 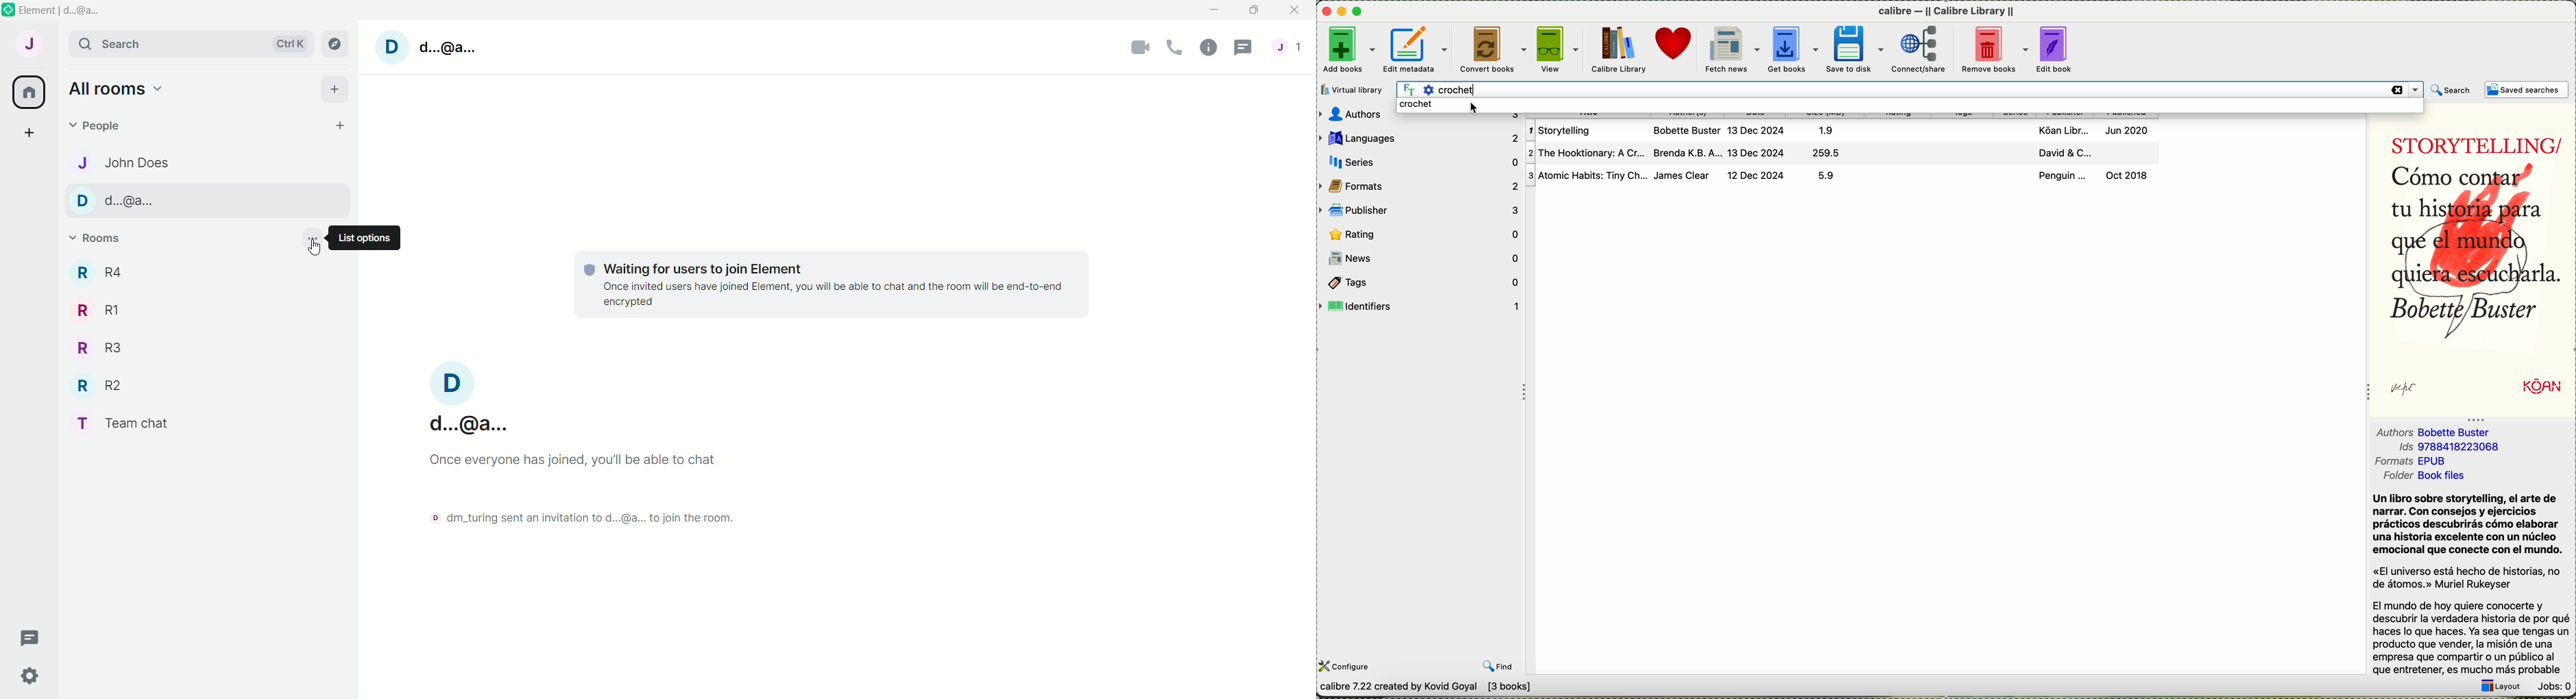 I want to click on Threads, so click(x=1243, y=47).